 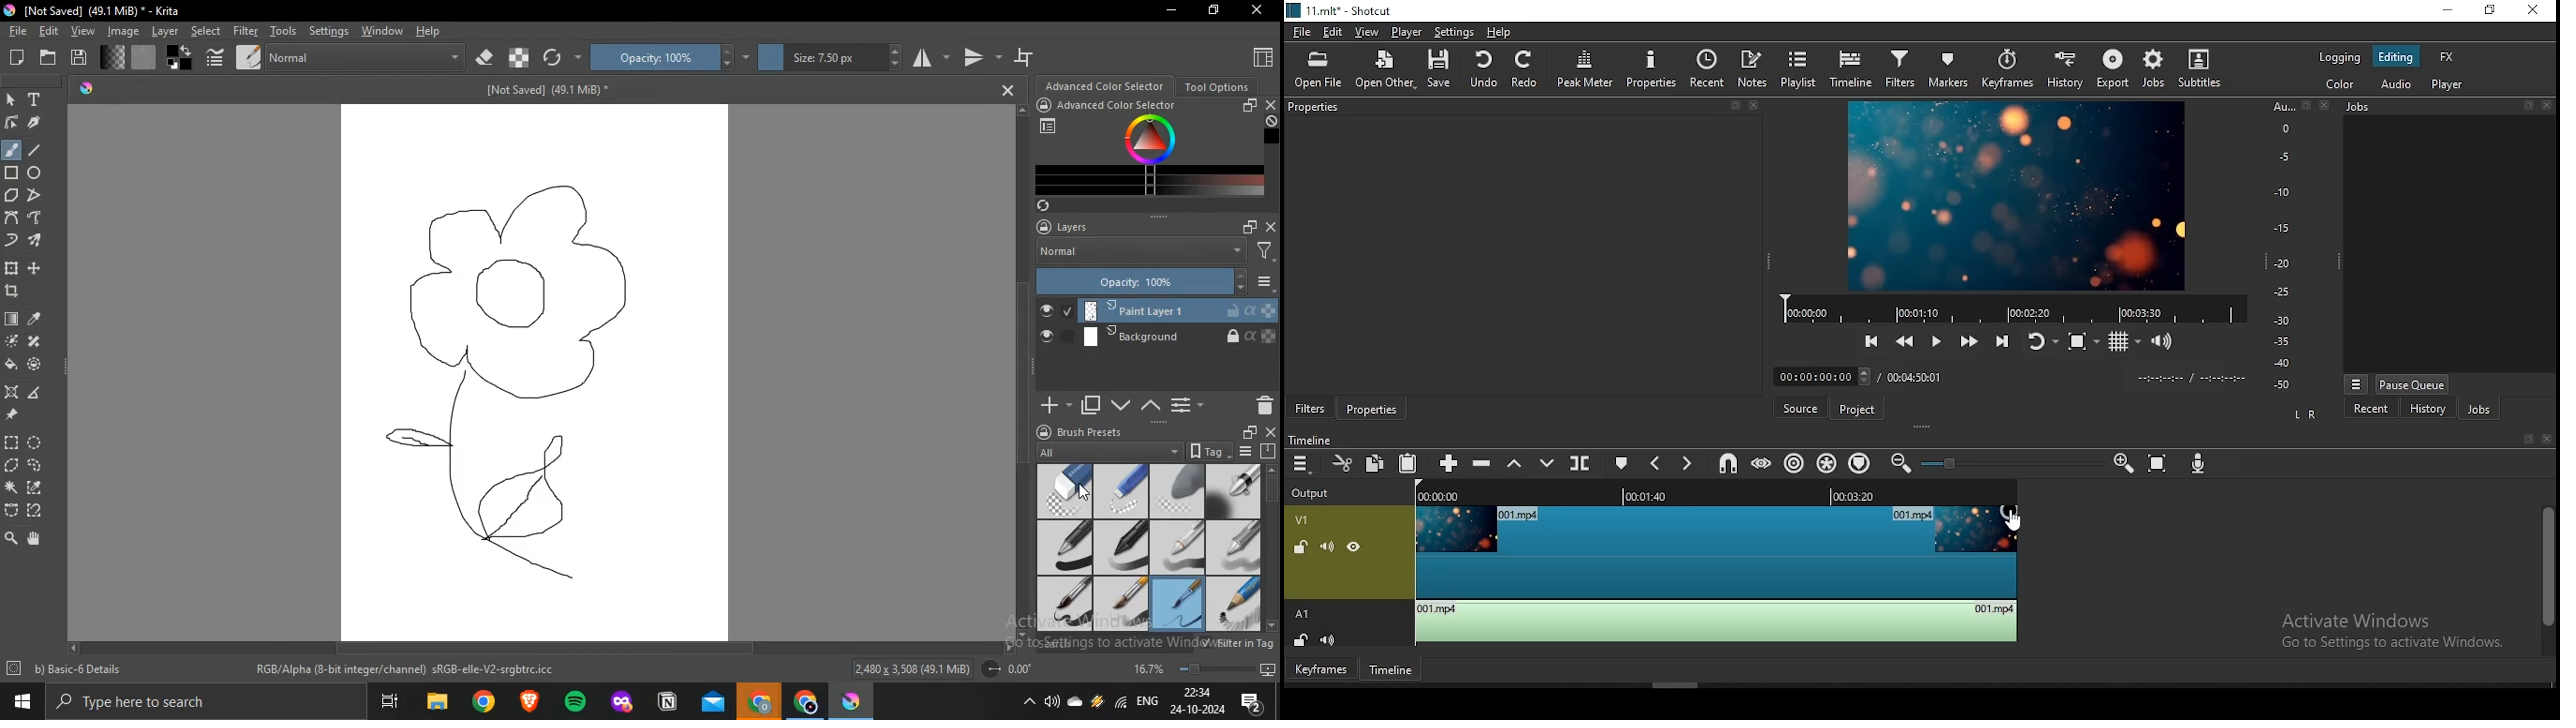 I want to click on open other, so click(x=1385, y=68).